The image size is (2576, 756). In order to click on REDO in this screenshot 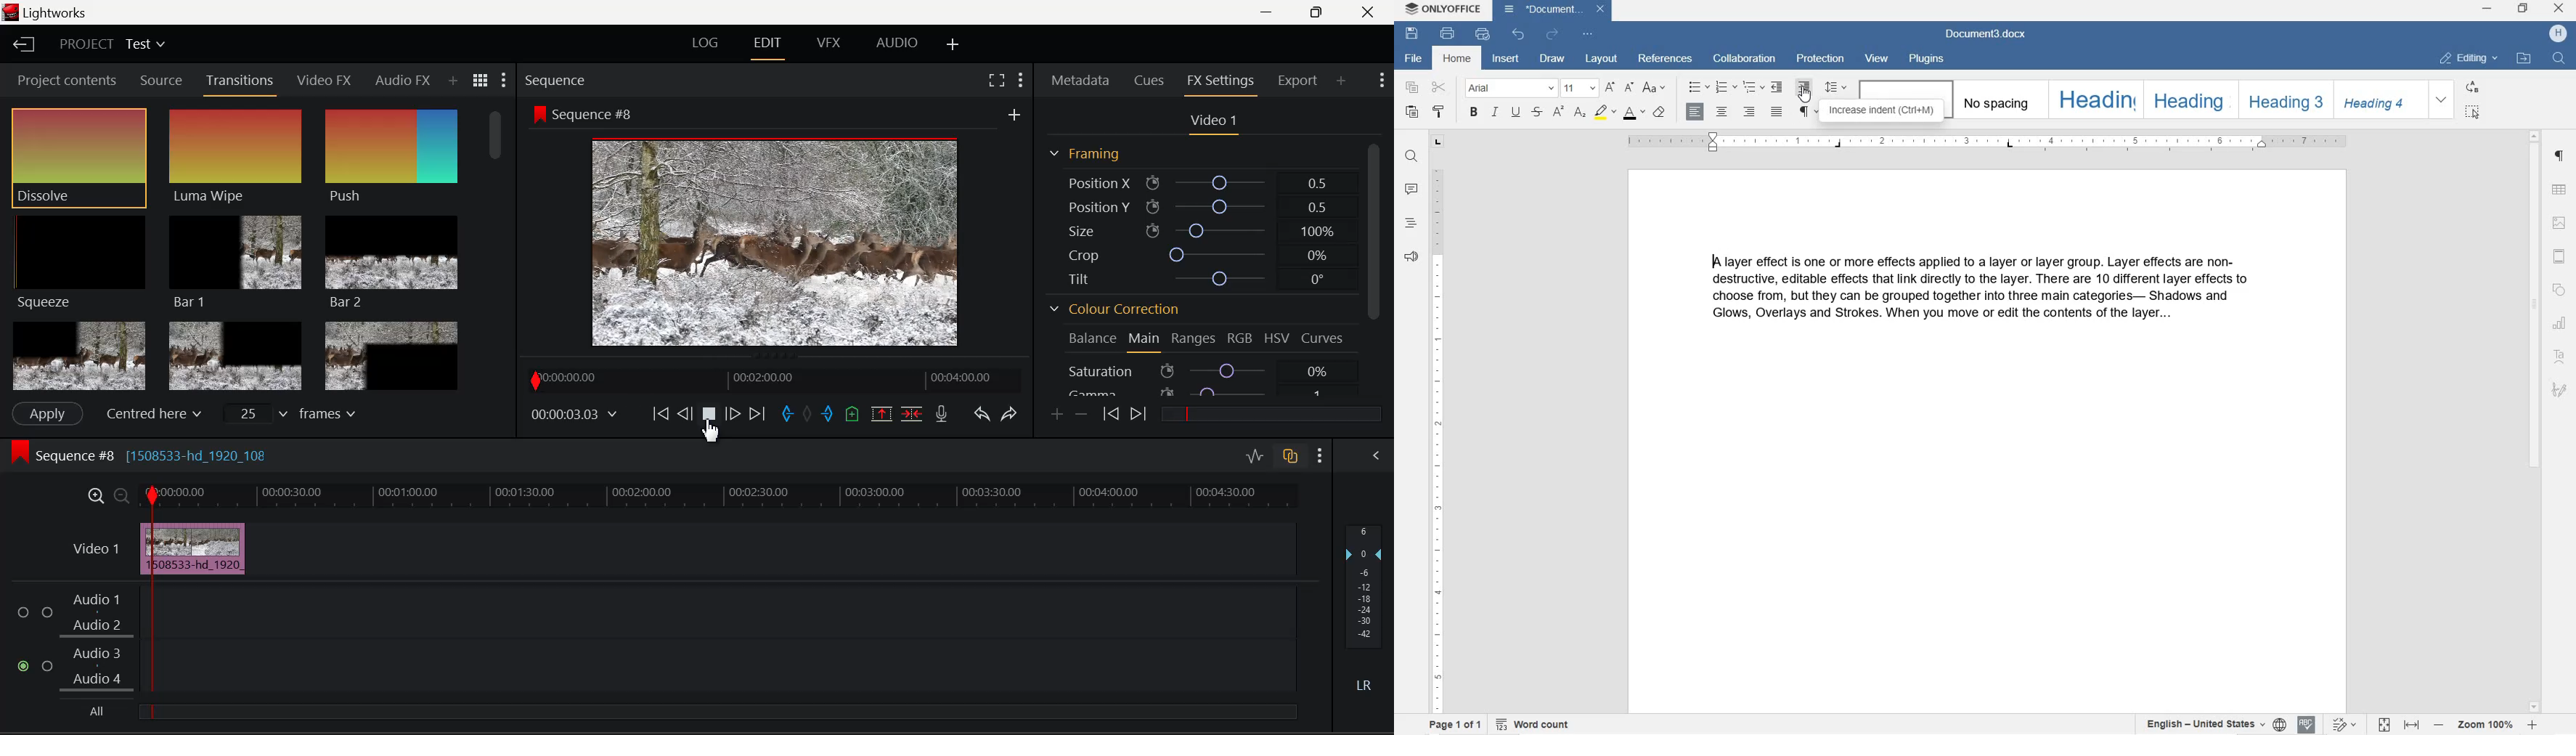, I will do `click(1552, 35)`.